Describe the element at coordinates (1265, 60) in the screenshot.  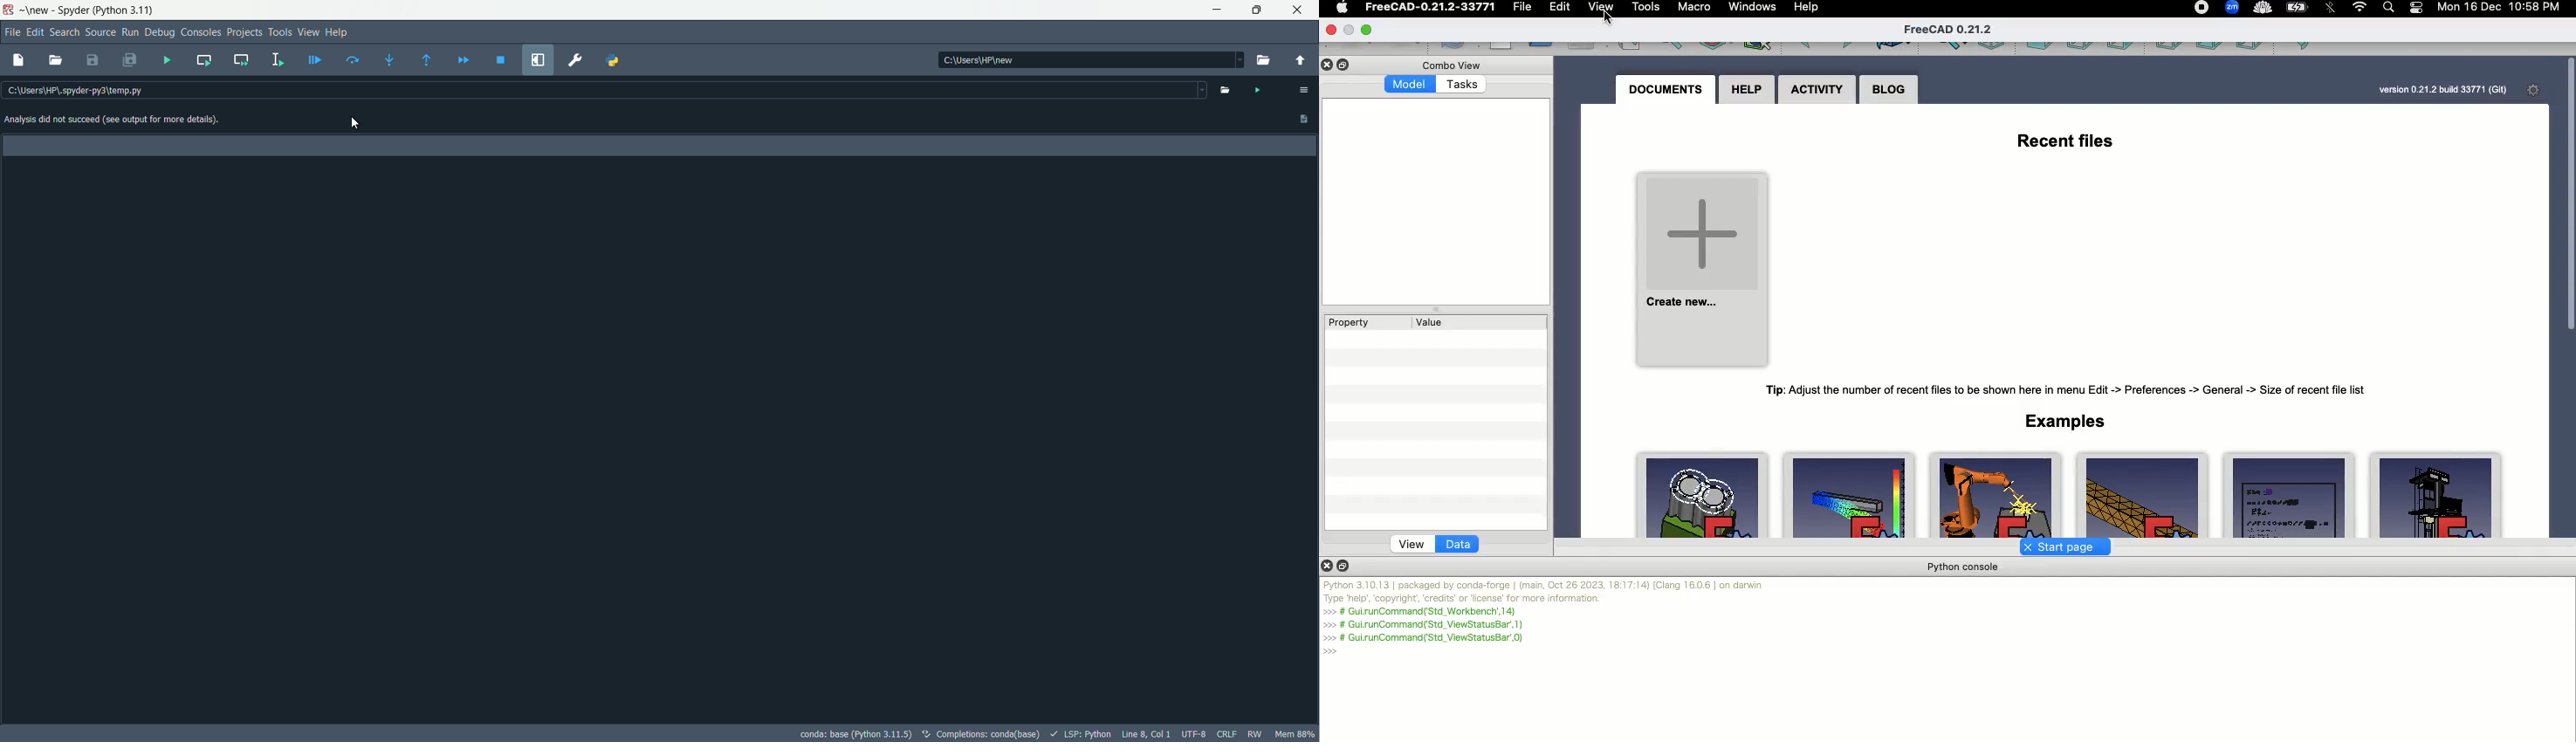
I see `browse directory` at that location.